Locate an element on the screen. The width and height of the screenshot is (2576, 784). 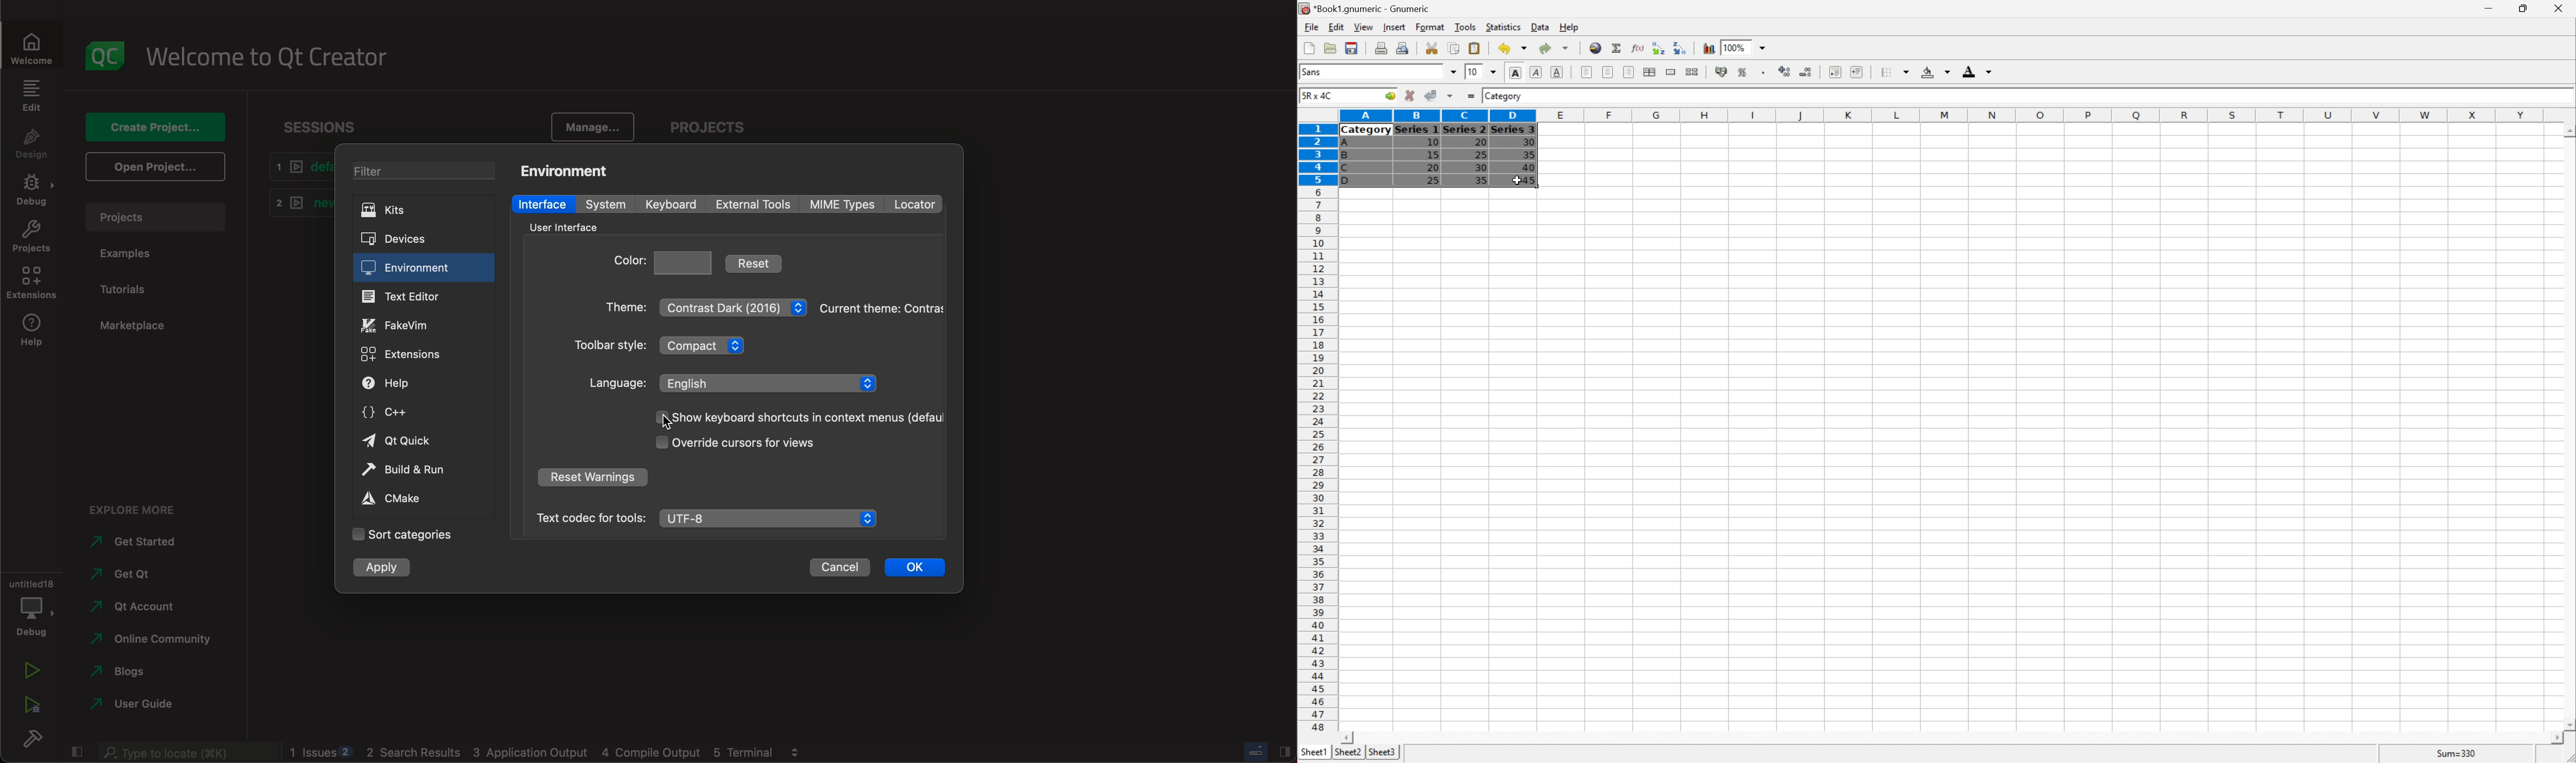
interface is located at coordinates (542, 204).